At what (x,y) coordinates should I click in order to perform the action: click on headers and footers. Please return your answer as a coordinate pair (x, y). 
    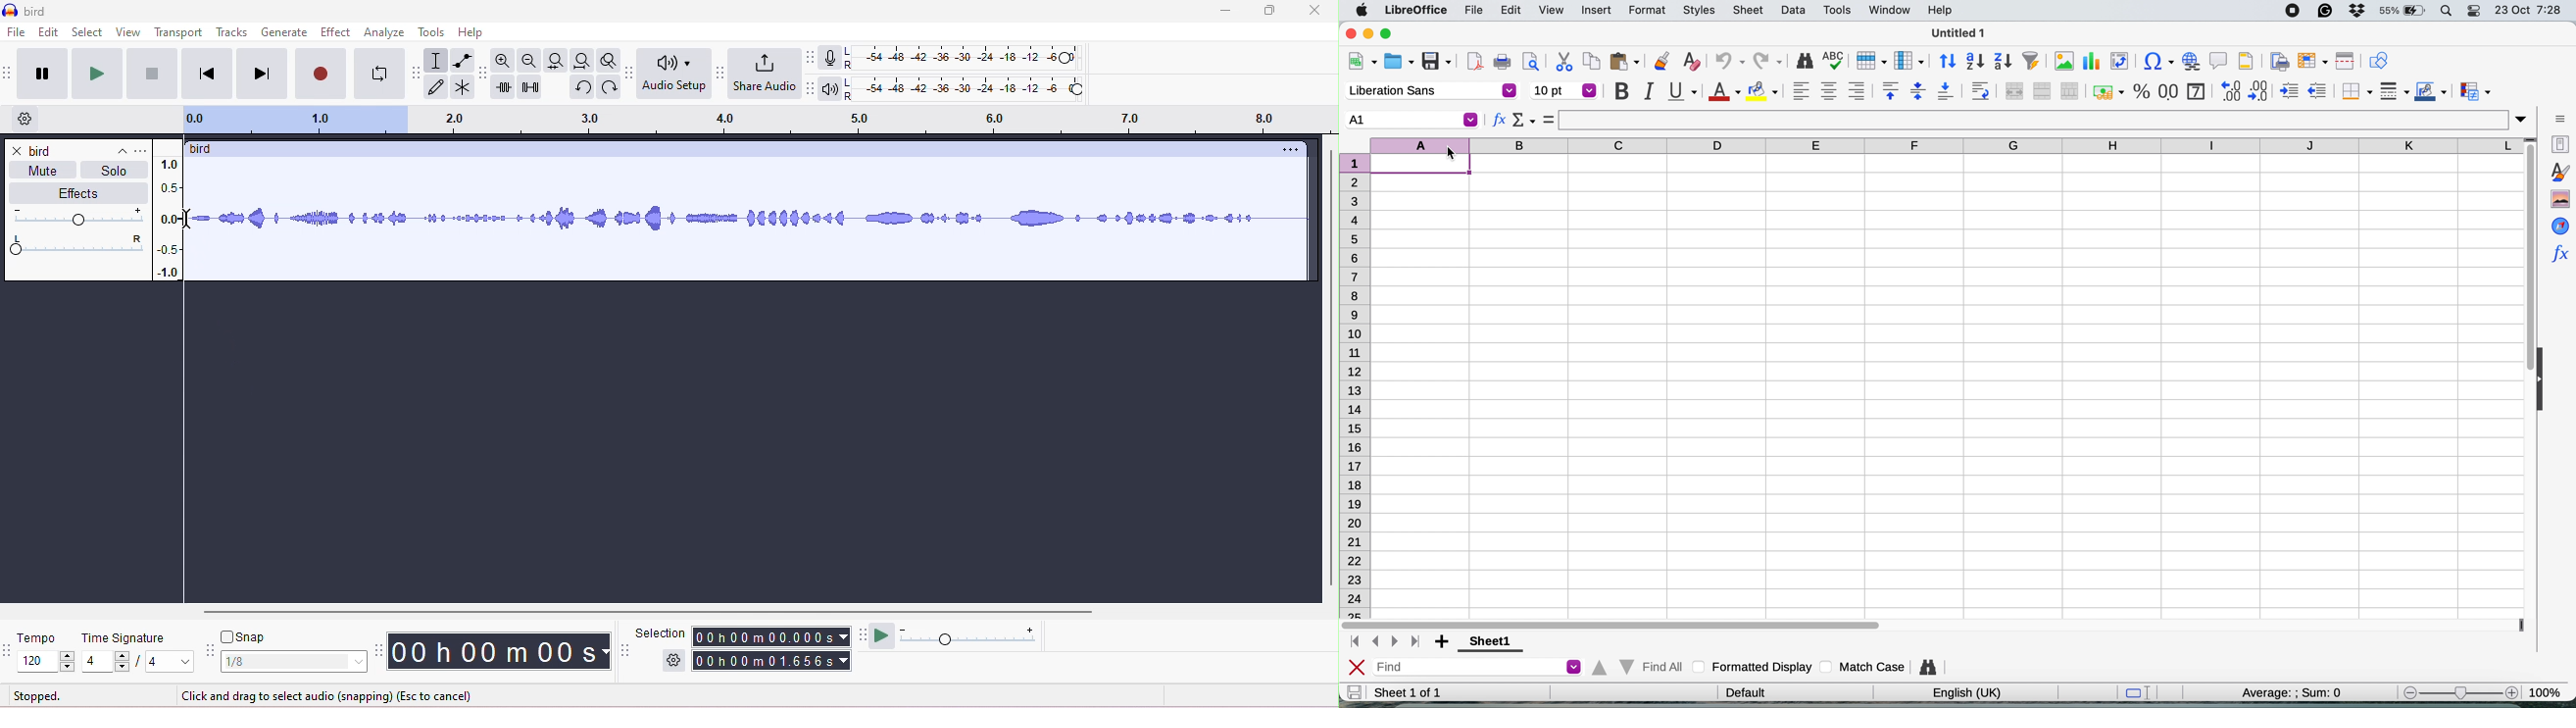
    Looking at the image, I should click on (2247, 61).